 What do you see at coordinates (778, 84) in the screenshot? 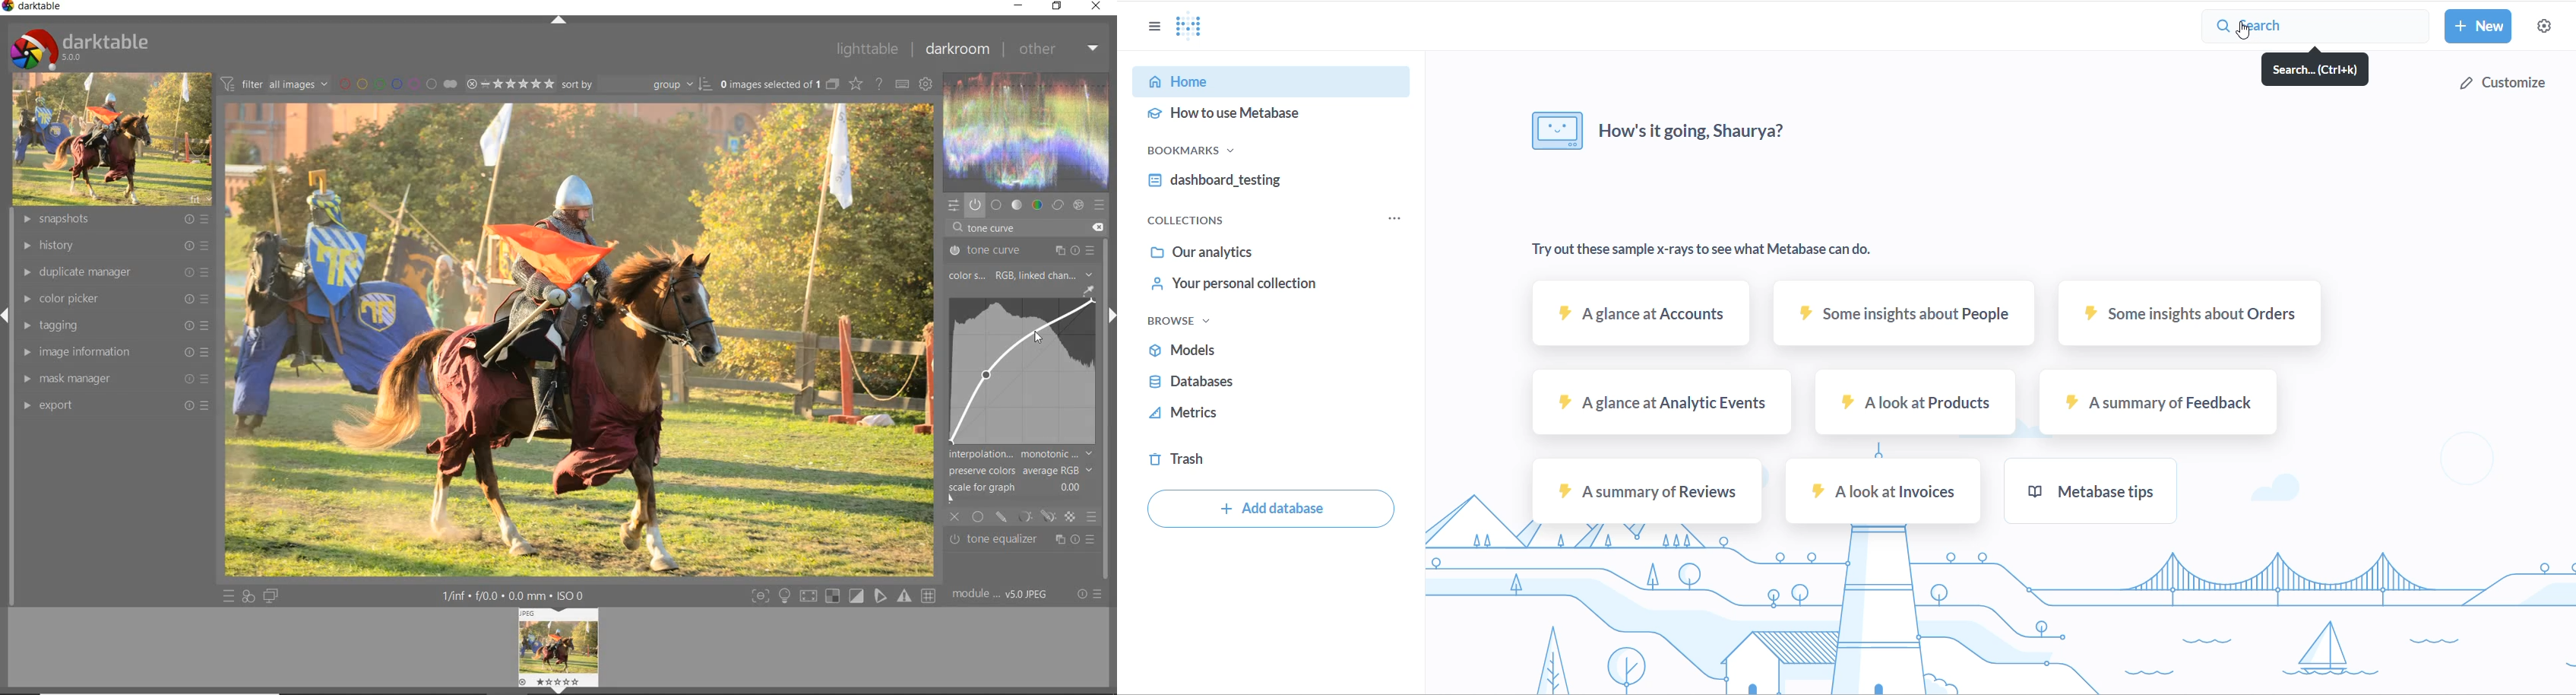
I see `0 images (#.... lected of 1)` at bounding box center [778, 84].